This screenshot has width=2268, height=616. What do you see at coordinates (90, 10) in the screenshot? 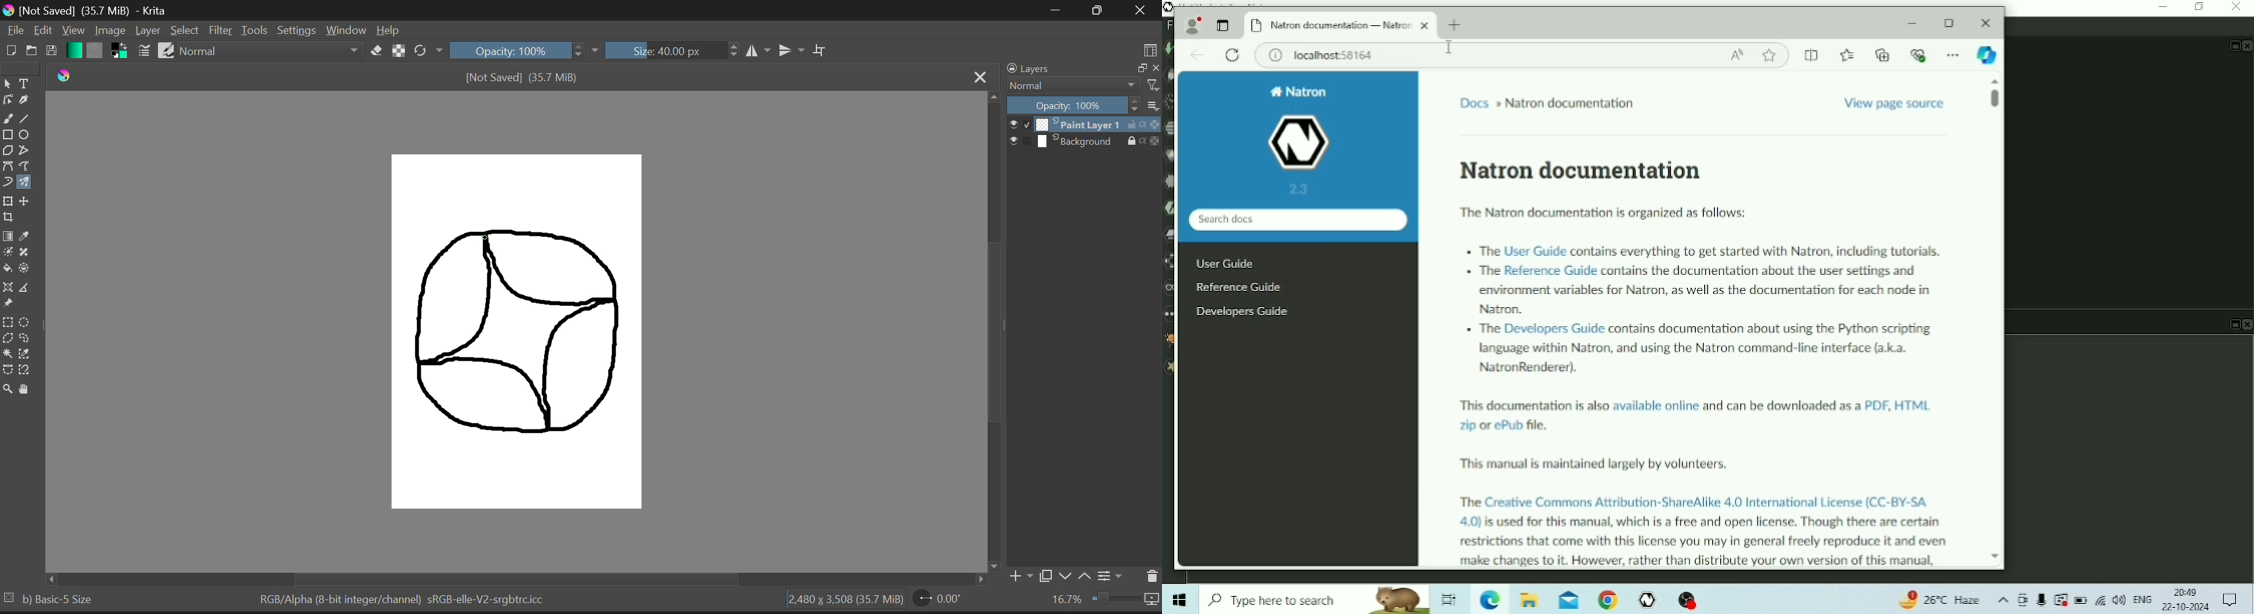
I see `[Not Saved] (35.7 MiB) - Krita` at bounding box center [90, 10].